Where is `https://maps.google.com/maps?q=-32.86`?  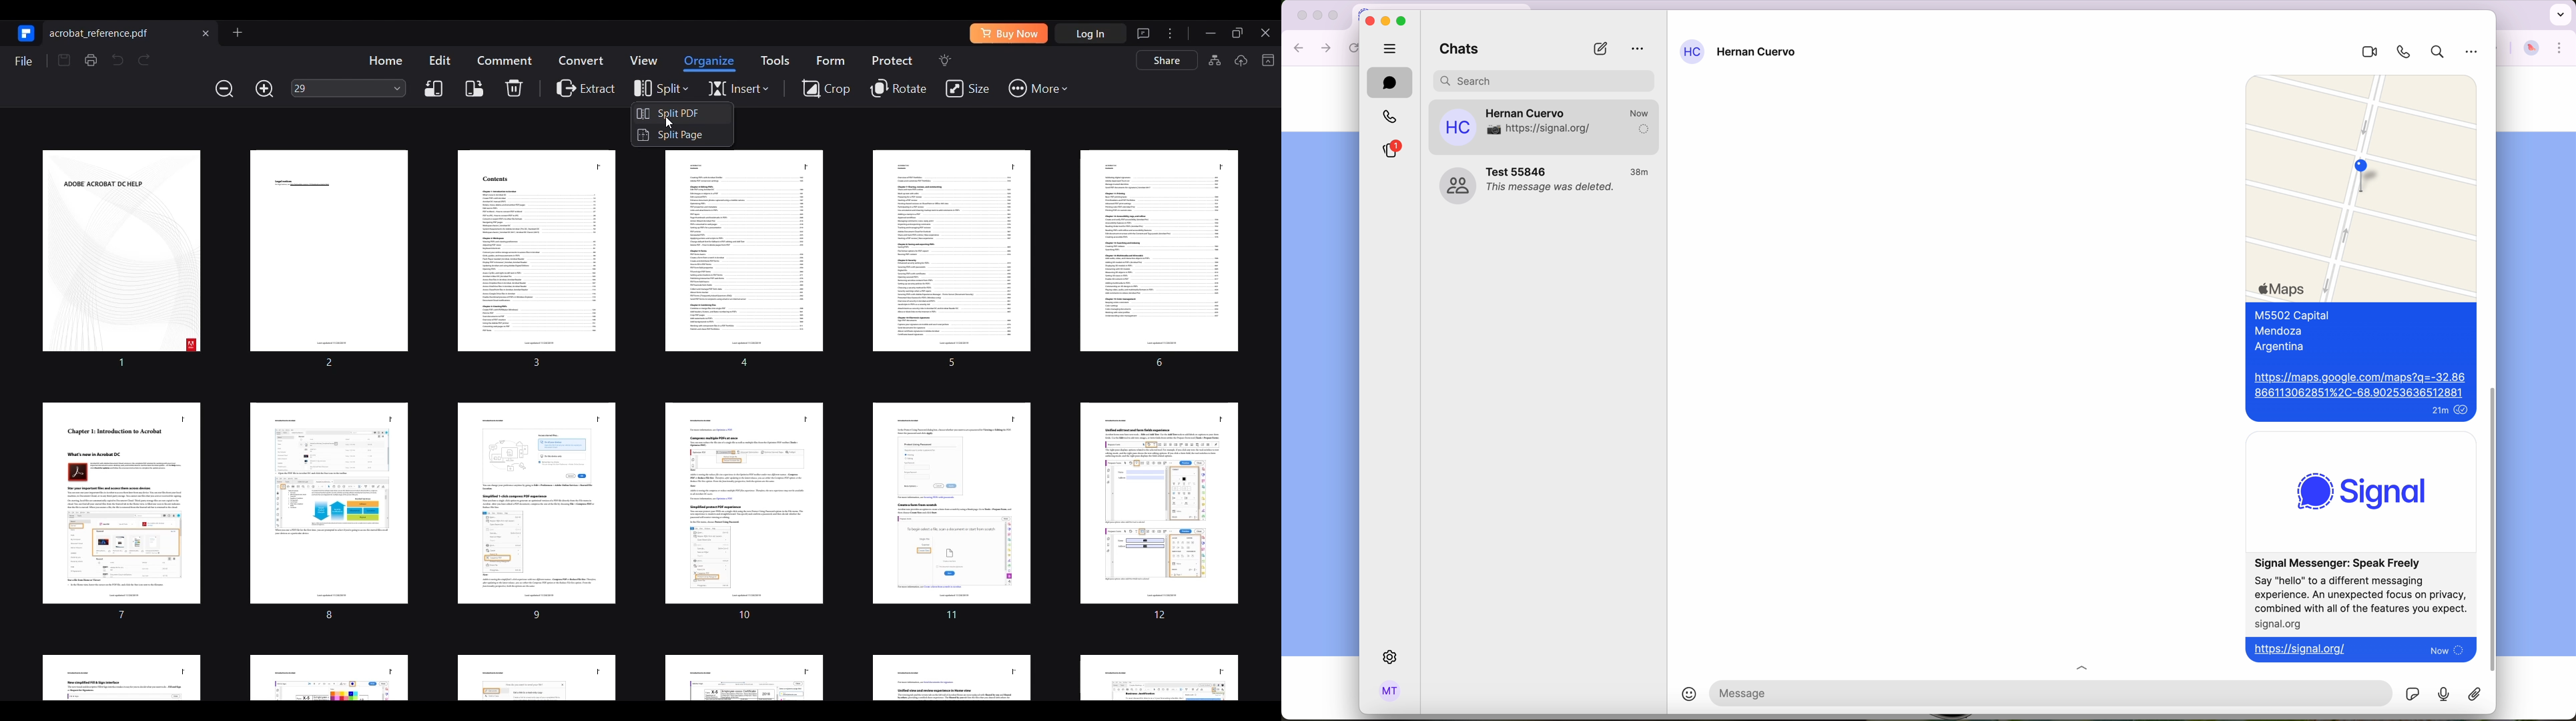 https://maps.google.com/maps?q=-32.86 is located at coordinates (2361, 384).